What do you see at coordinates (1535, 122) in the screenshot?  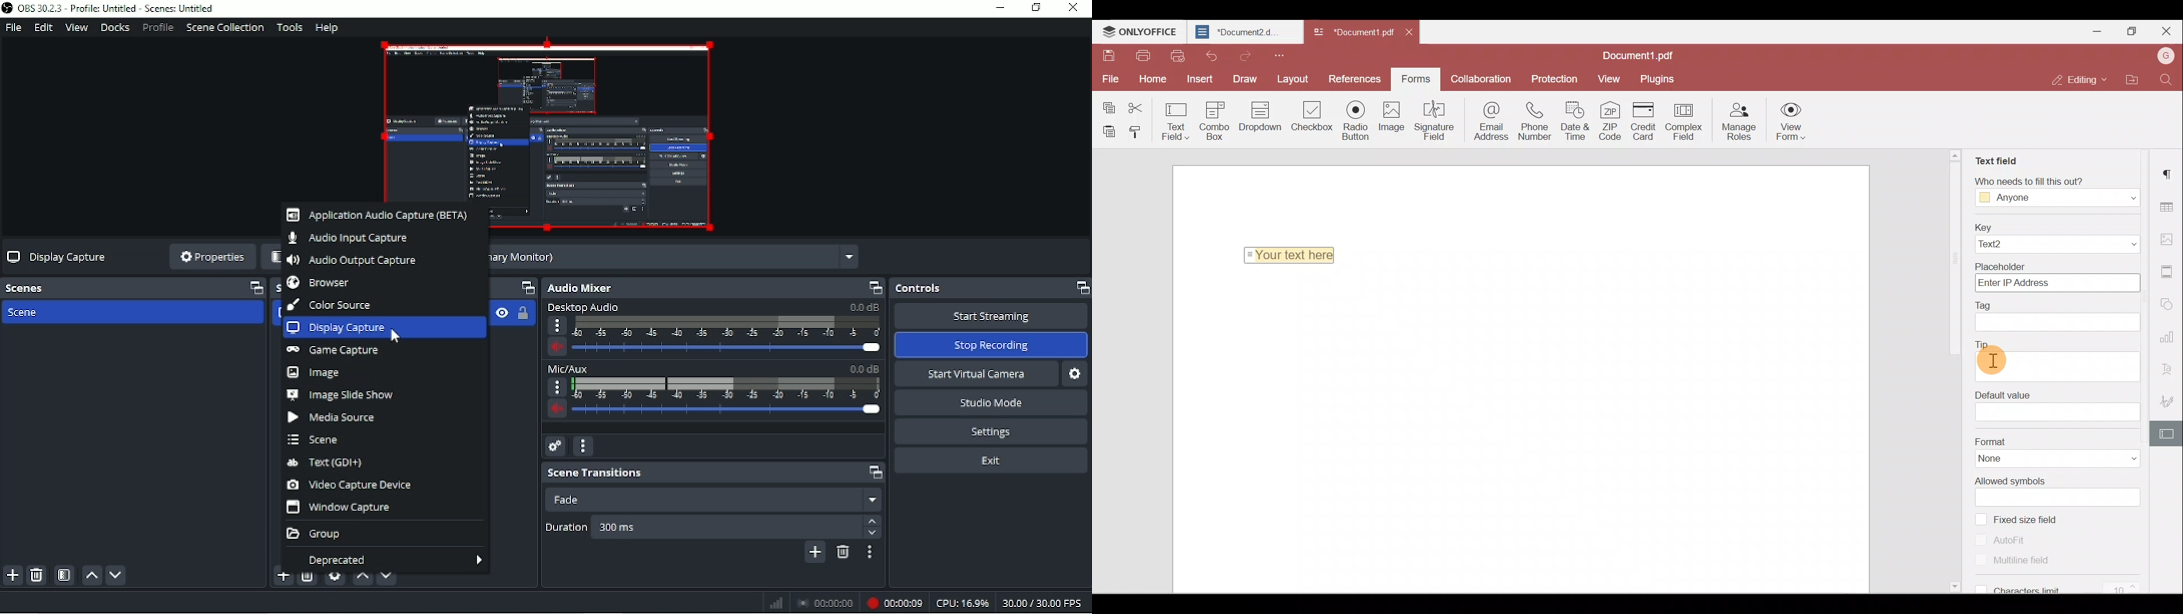 I see `Phone number` at bounding box center [1535, 122].